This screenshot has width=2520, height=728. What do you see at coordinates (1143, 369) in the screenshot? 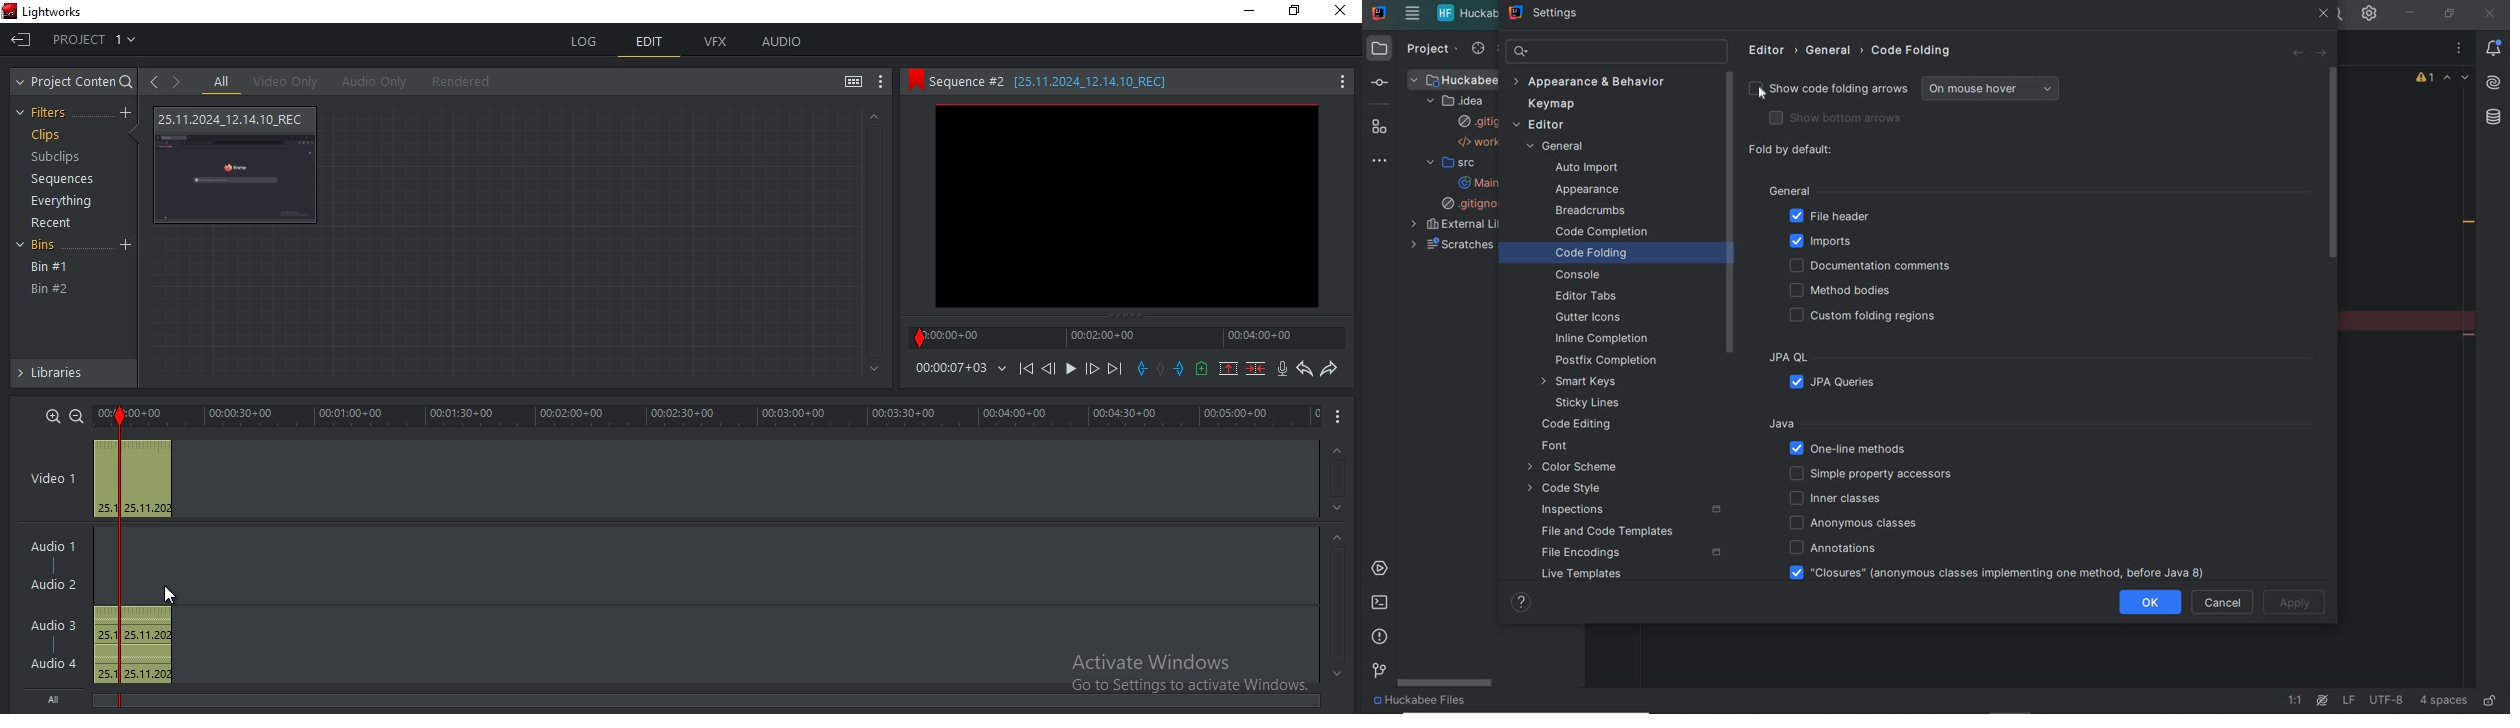
I see `add a in mark` at bounding box center [1143, 369].